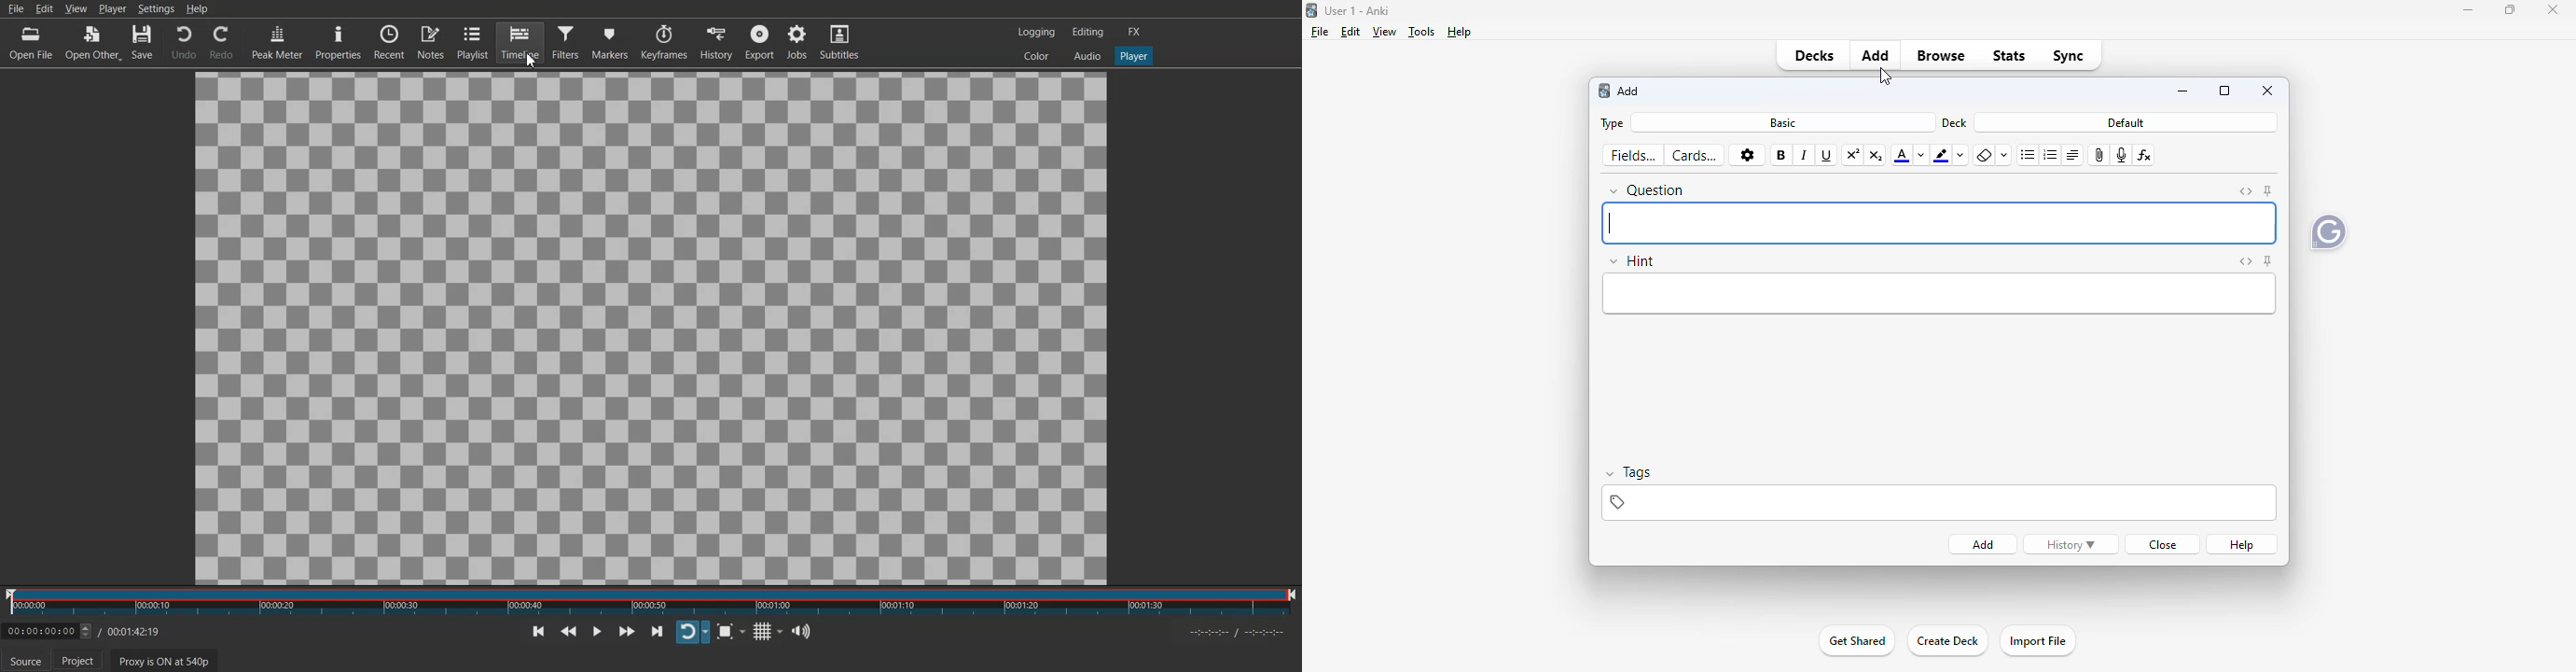  Describe the element at coordinates (626, 631) in the screenshot. I see `Play quickly forwards` at that location.